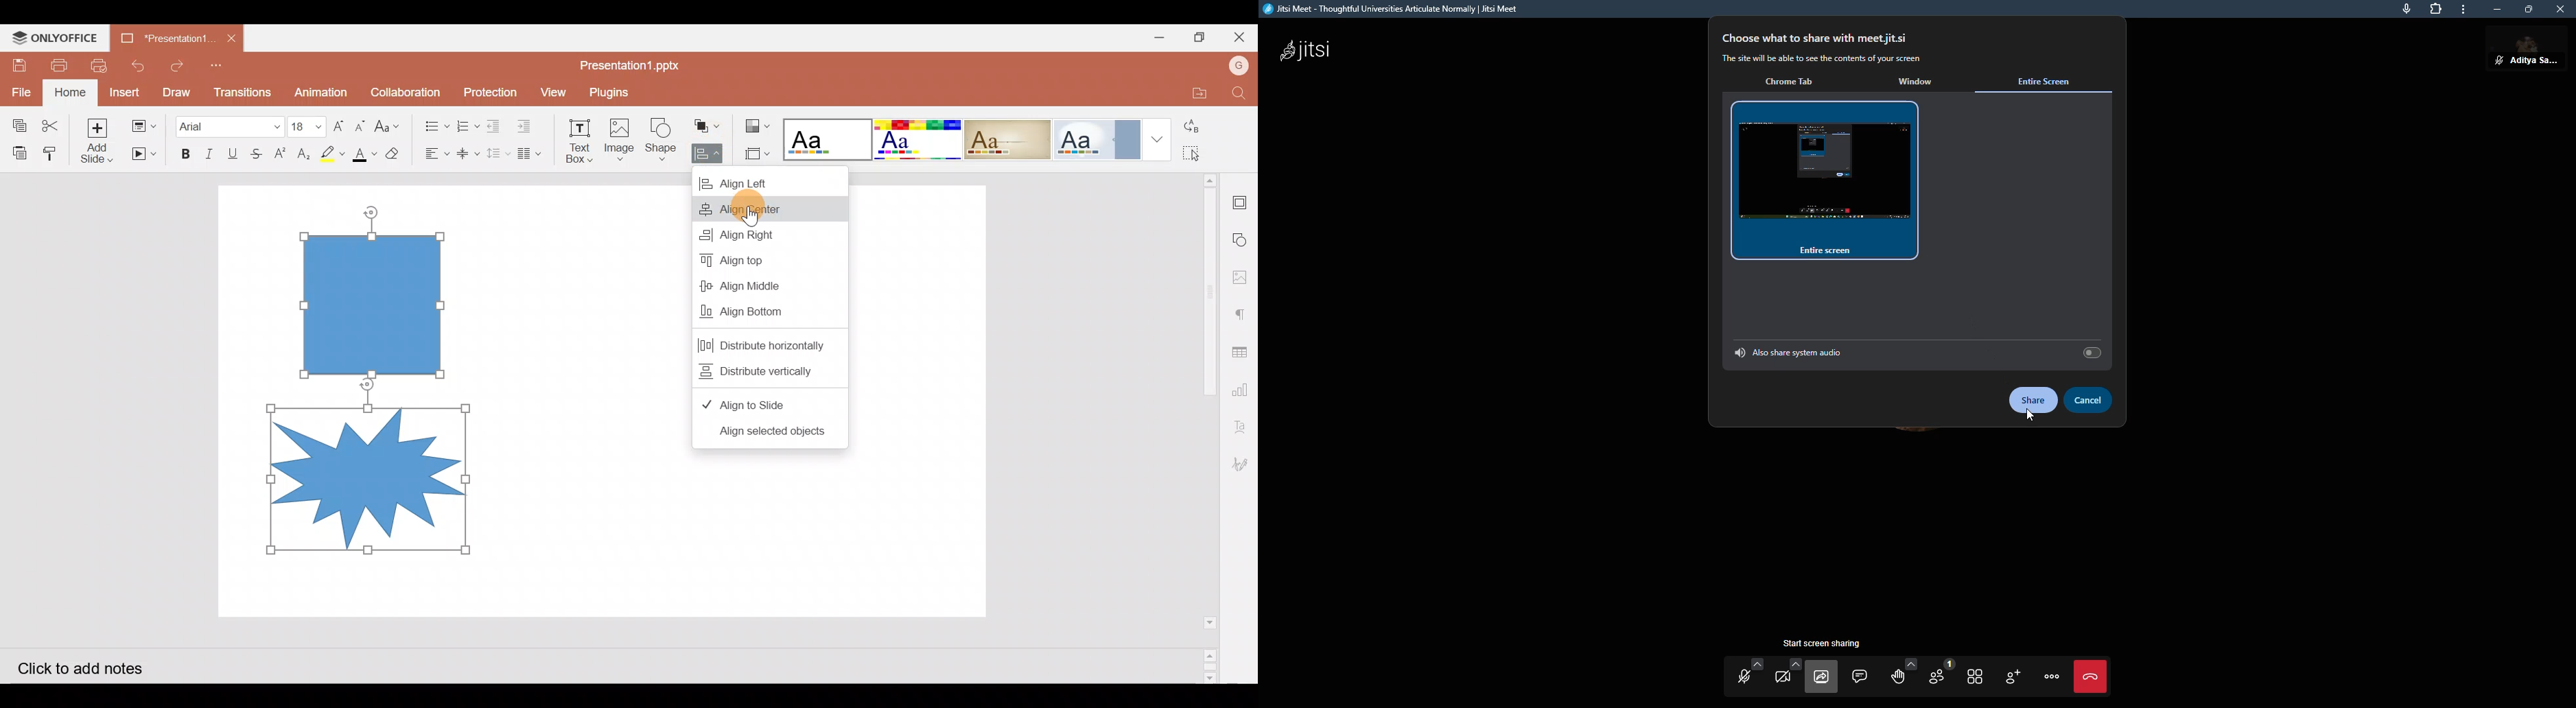 Image resolution: width=2576 pixels, height=728 pixels. Describe the element at coordinates (772, 434) in the screenshot. I see `Align selected objects` at that location.